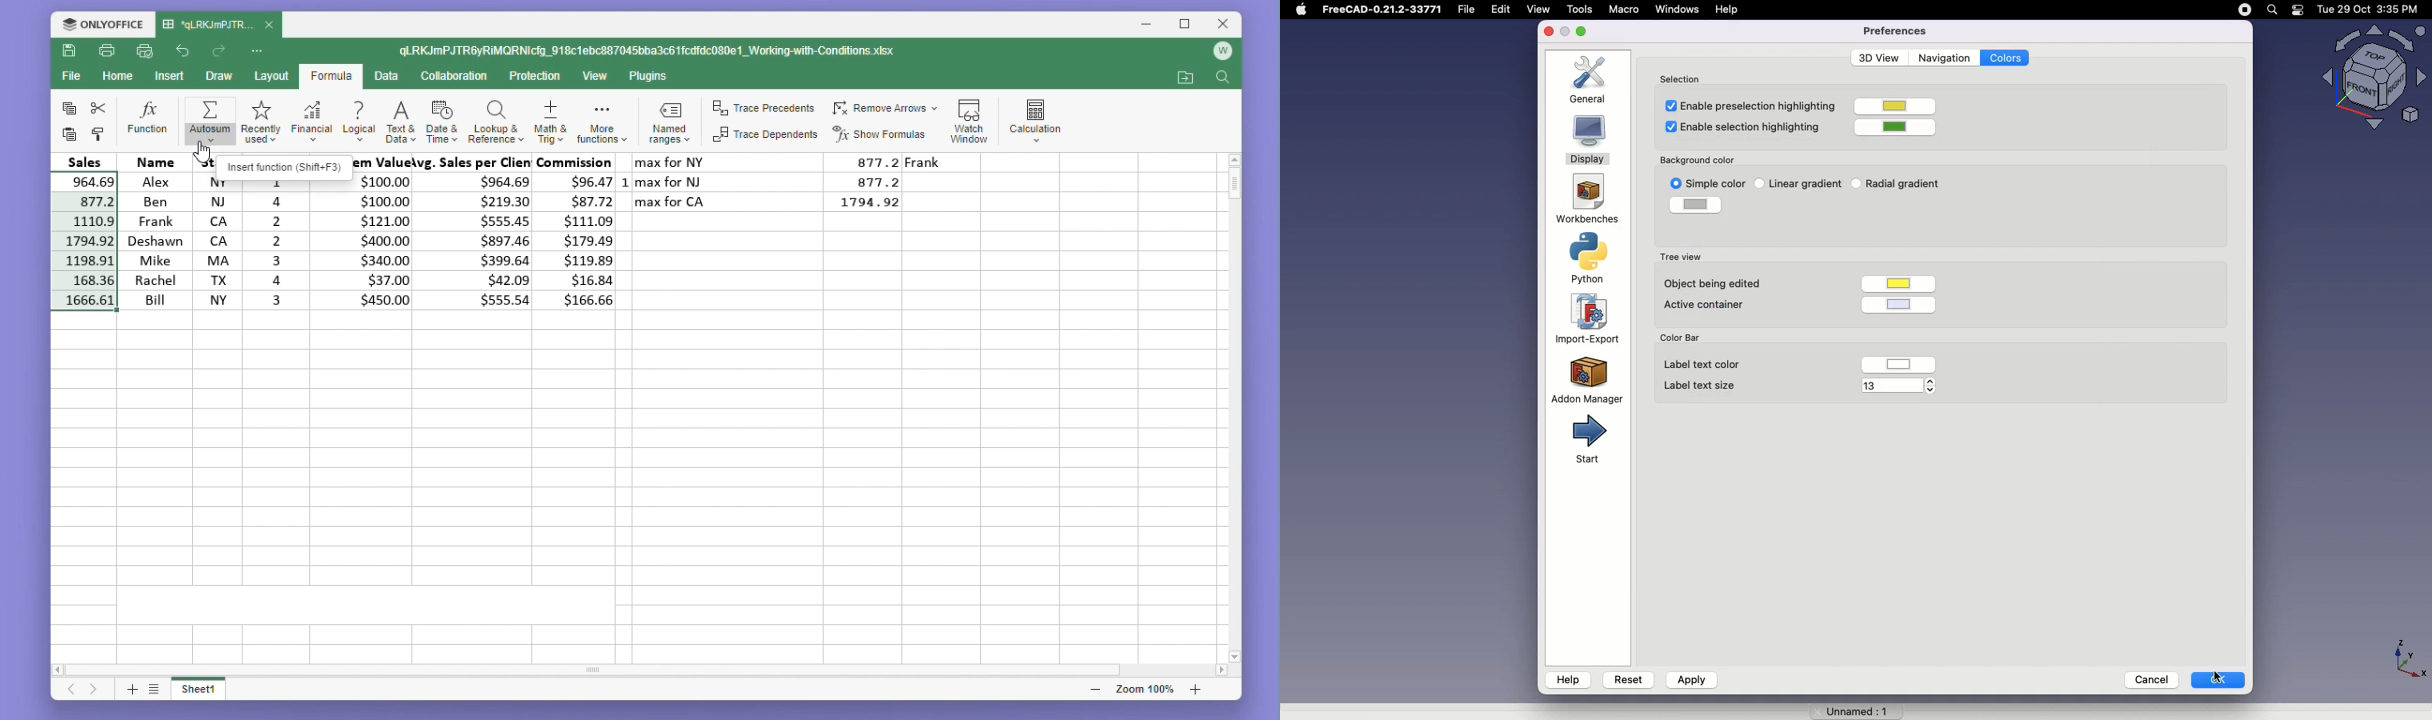  Describe the element at coordinates (82, 240) in the screenshot. I see `Selected cells` at that location.